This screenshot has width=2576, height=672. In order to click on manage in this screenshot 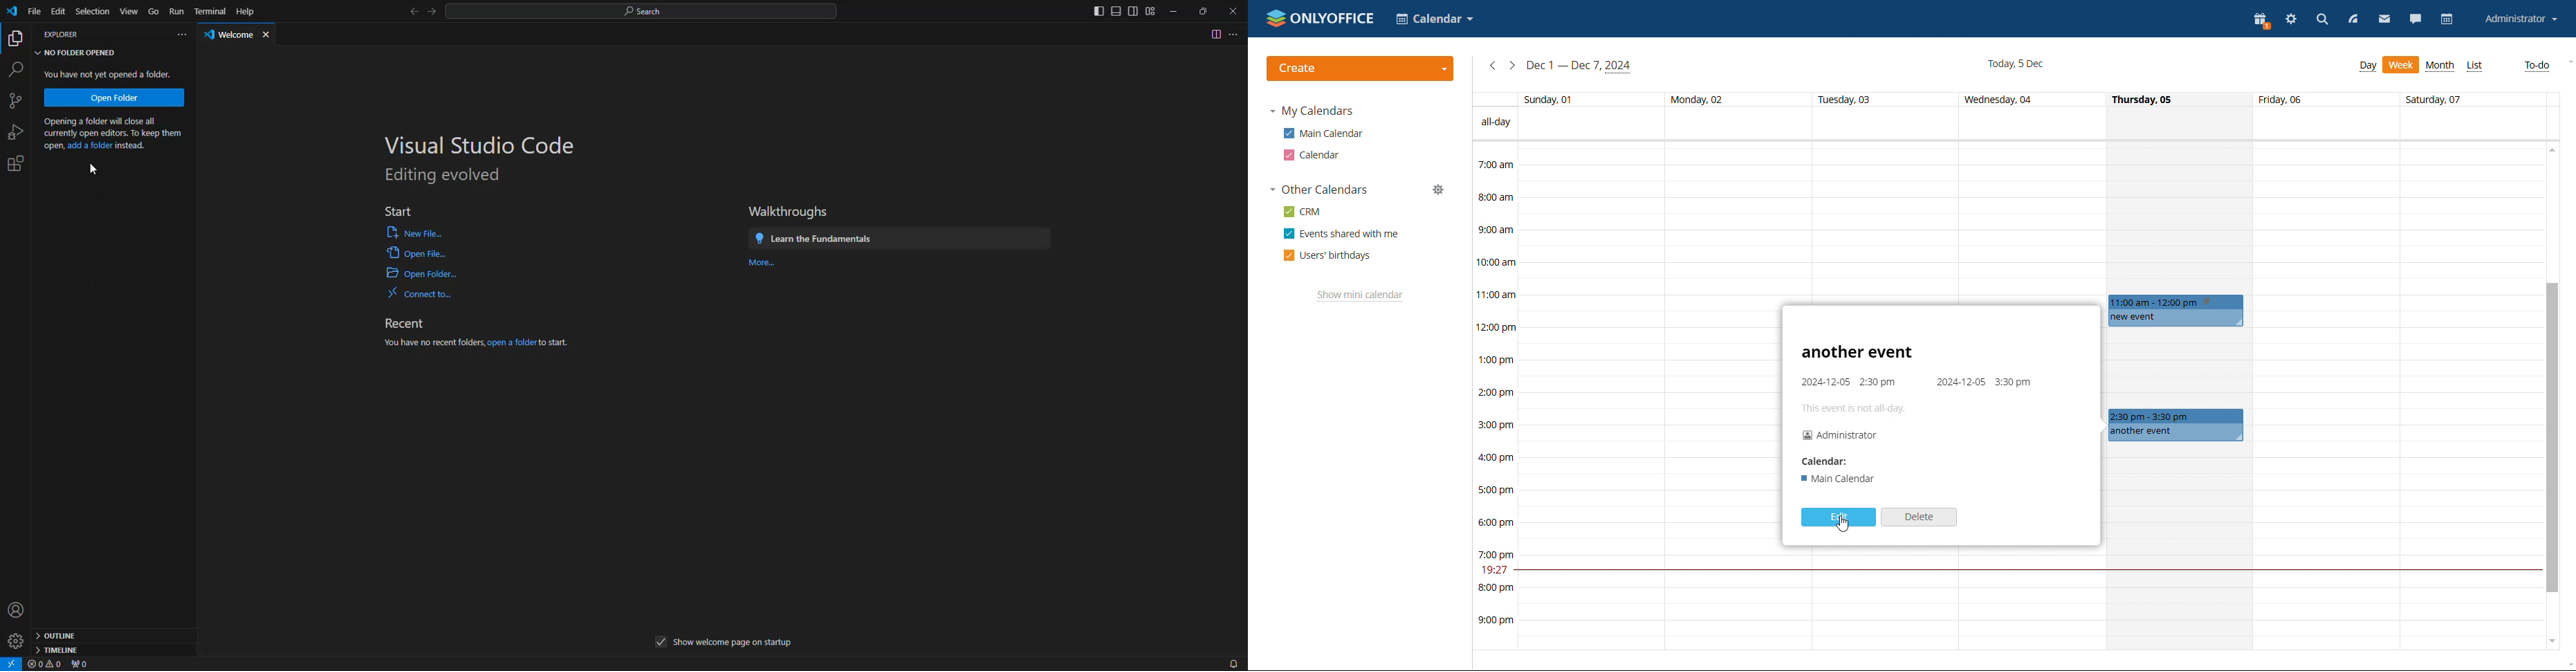, I will do `click(16, 640)`.